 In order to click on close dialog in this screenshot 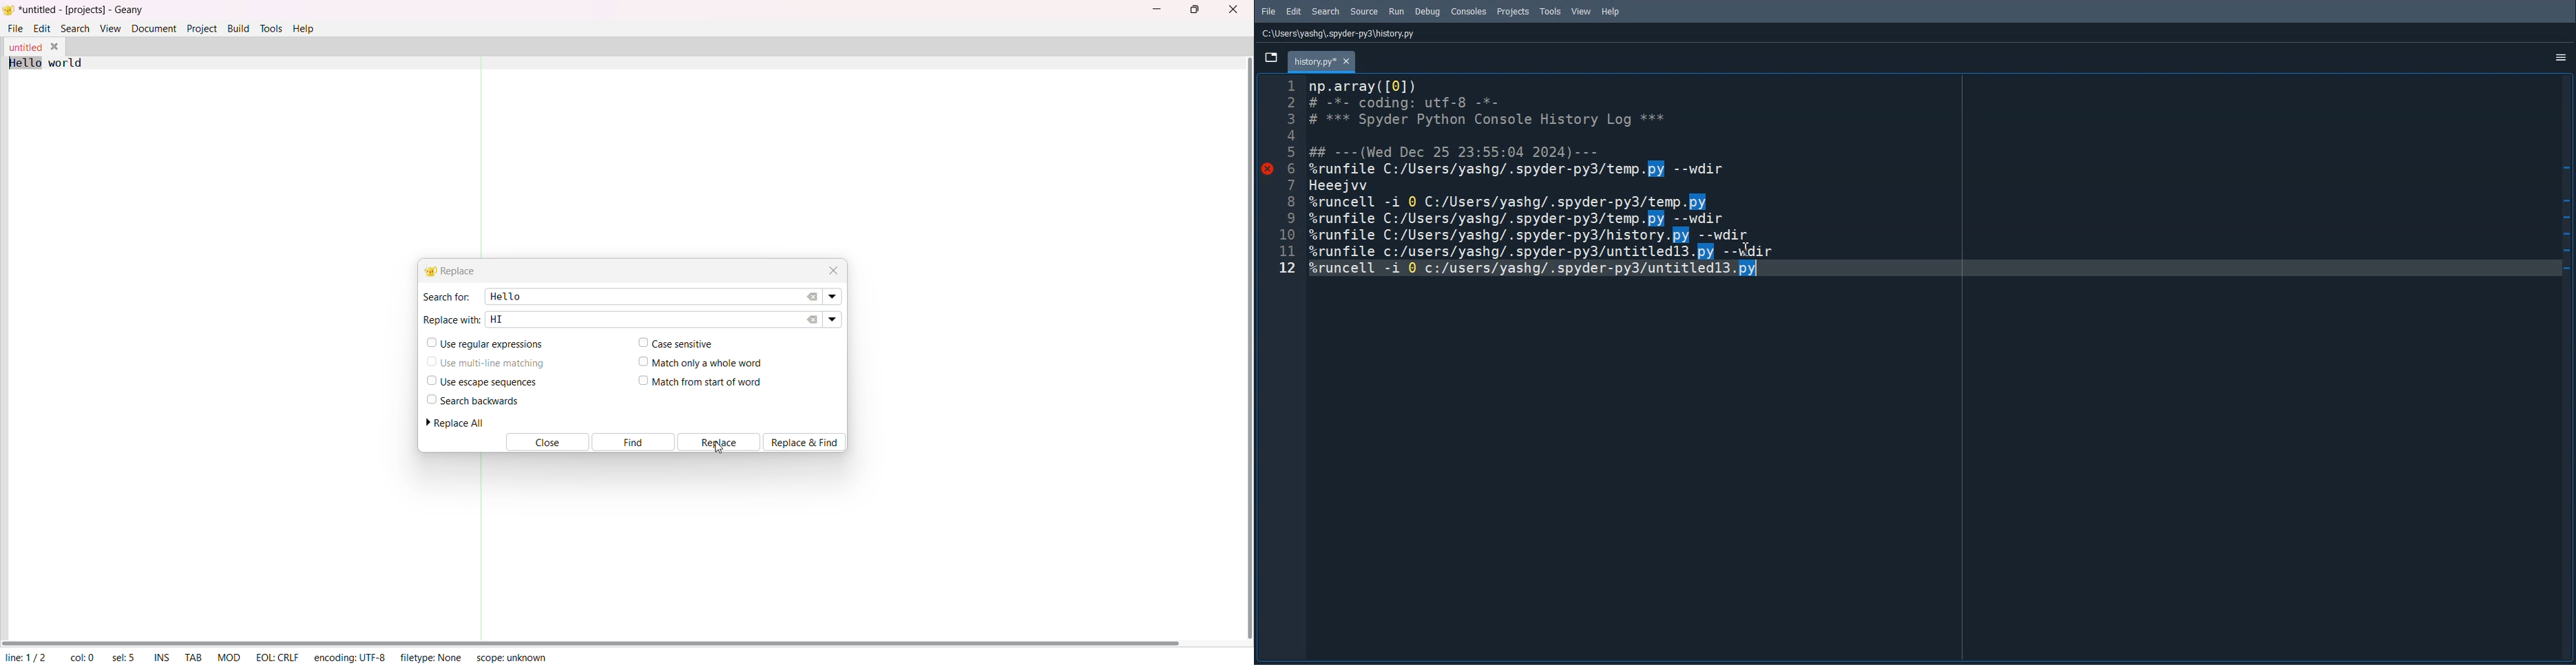, I will do `click(831, 268)`.